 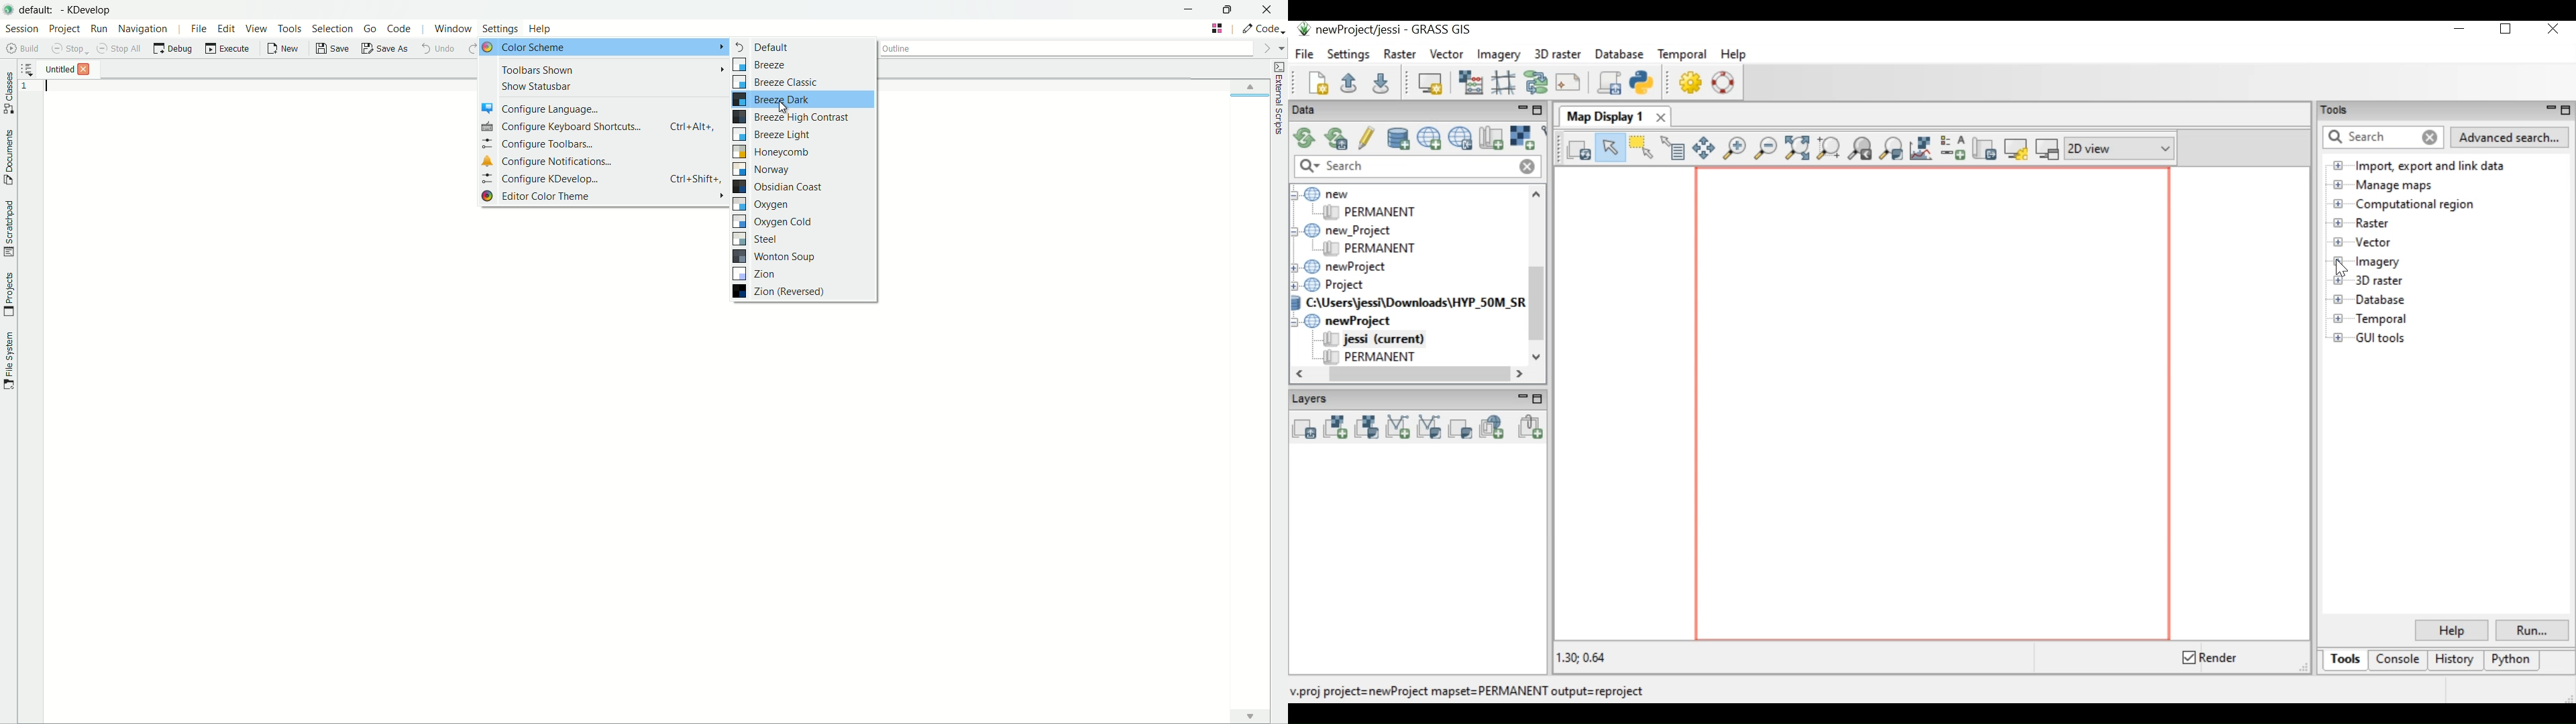 I want to click on configure toolbars, so click(x=537, y=143).